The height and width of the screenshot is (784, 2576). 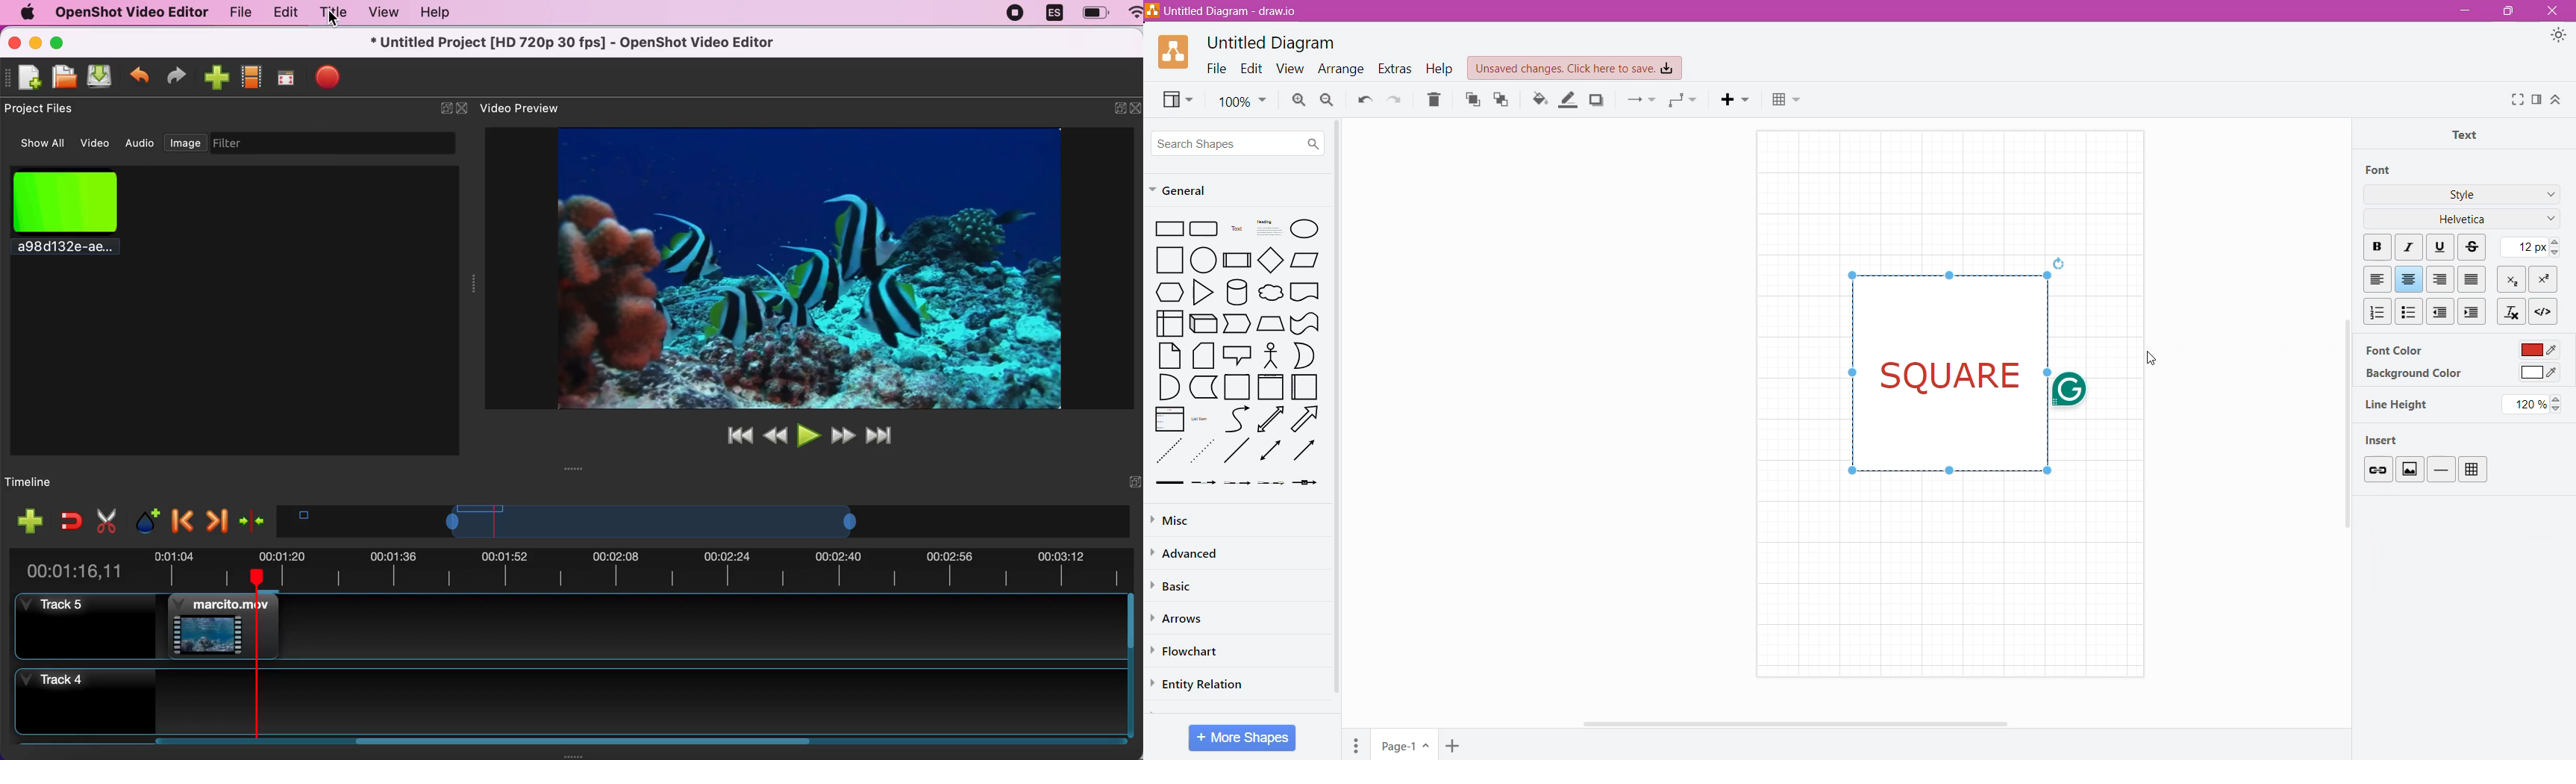 I want to click on  User Interface, so click(x=1169, y=323).